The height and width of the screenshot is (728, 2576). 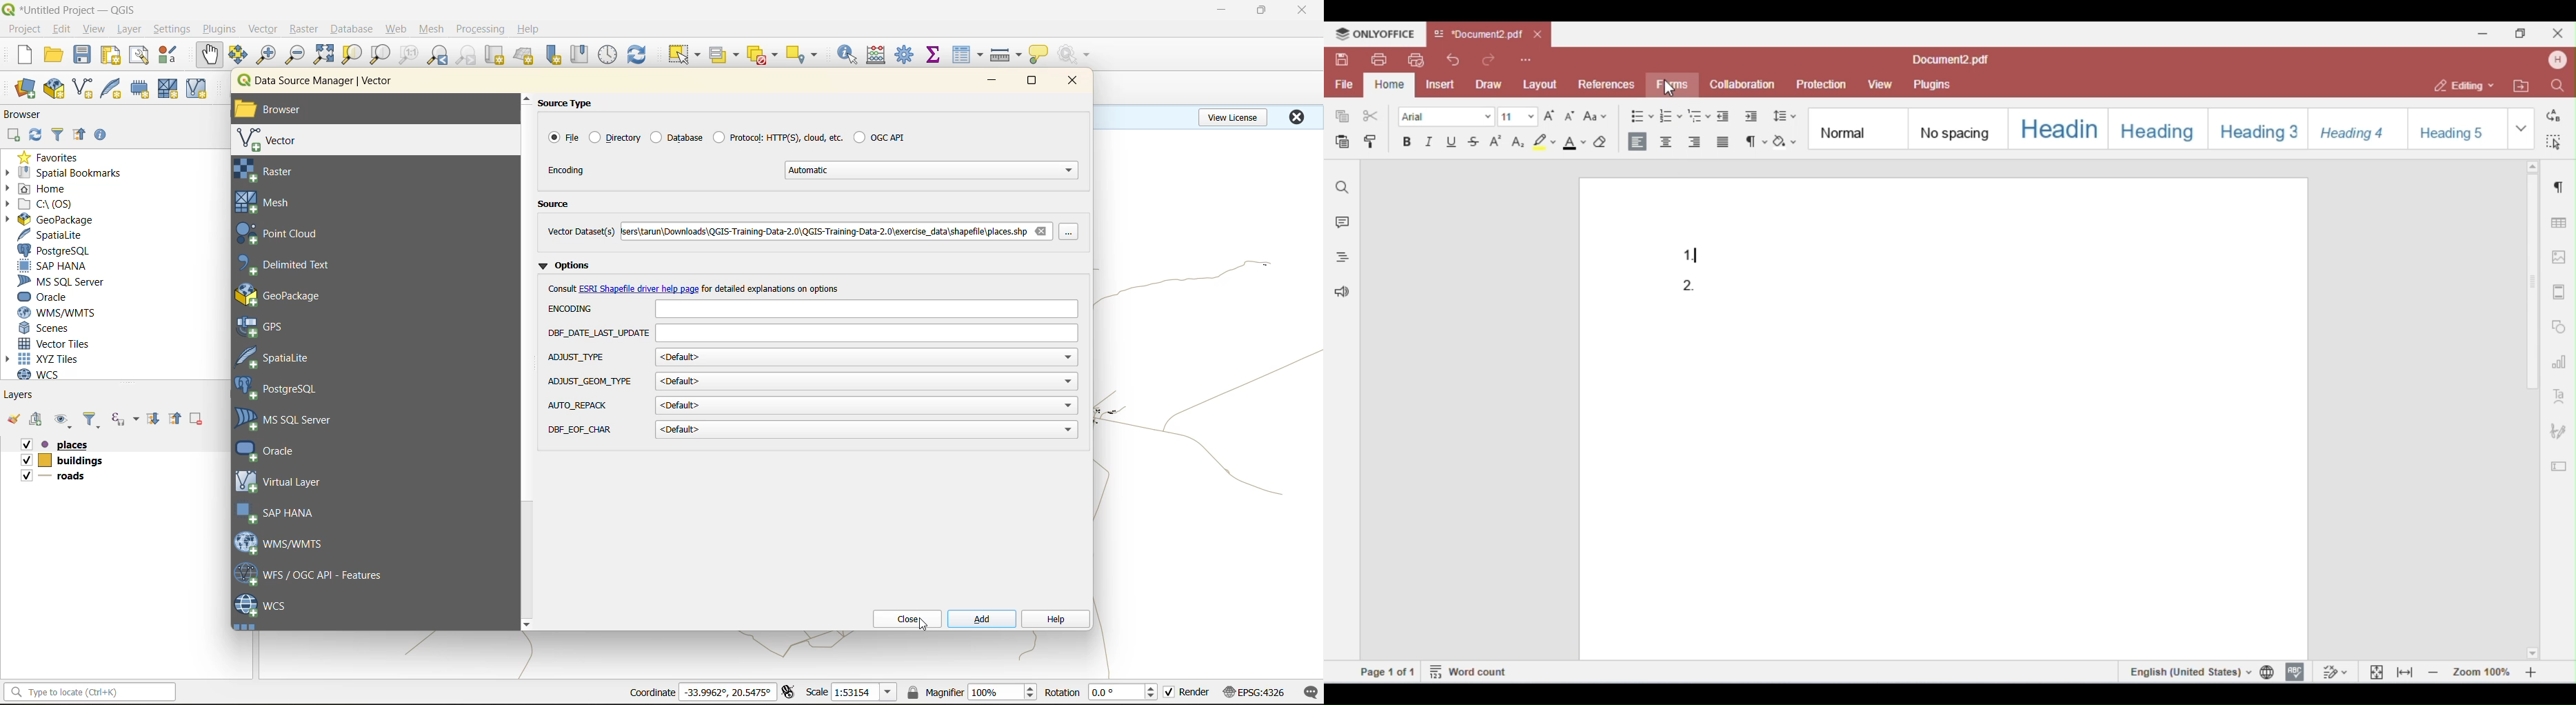 I want to click on refresh, so click(x=637, y=57).